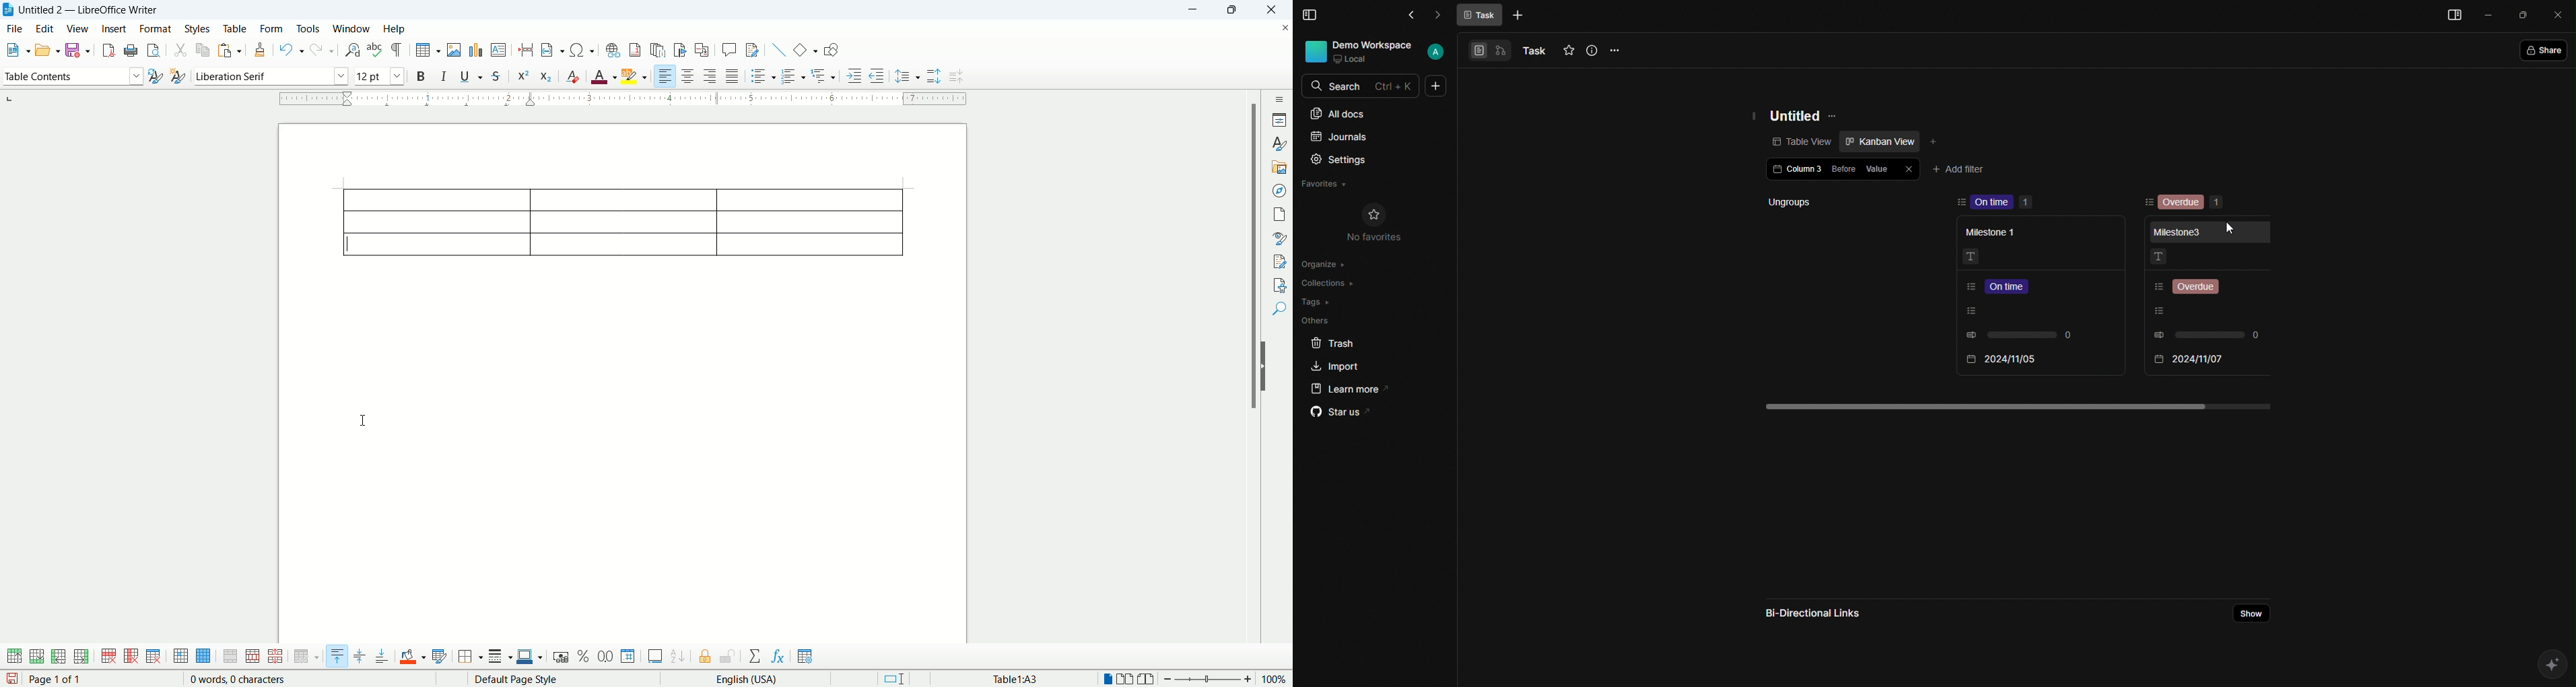 This screenshot has width=2576, height=700. I want to click on Share, so click(2545, 50).